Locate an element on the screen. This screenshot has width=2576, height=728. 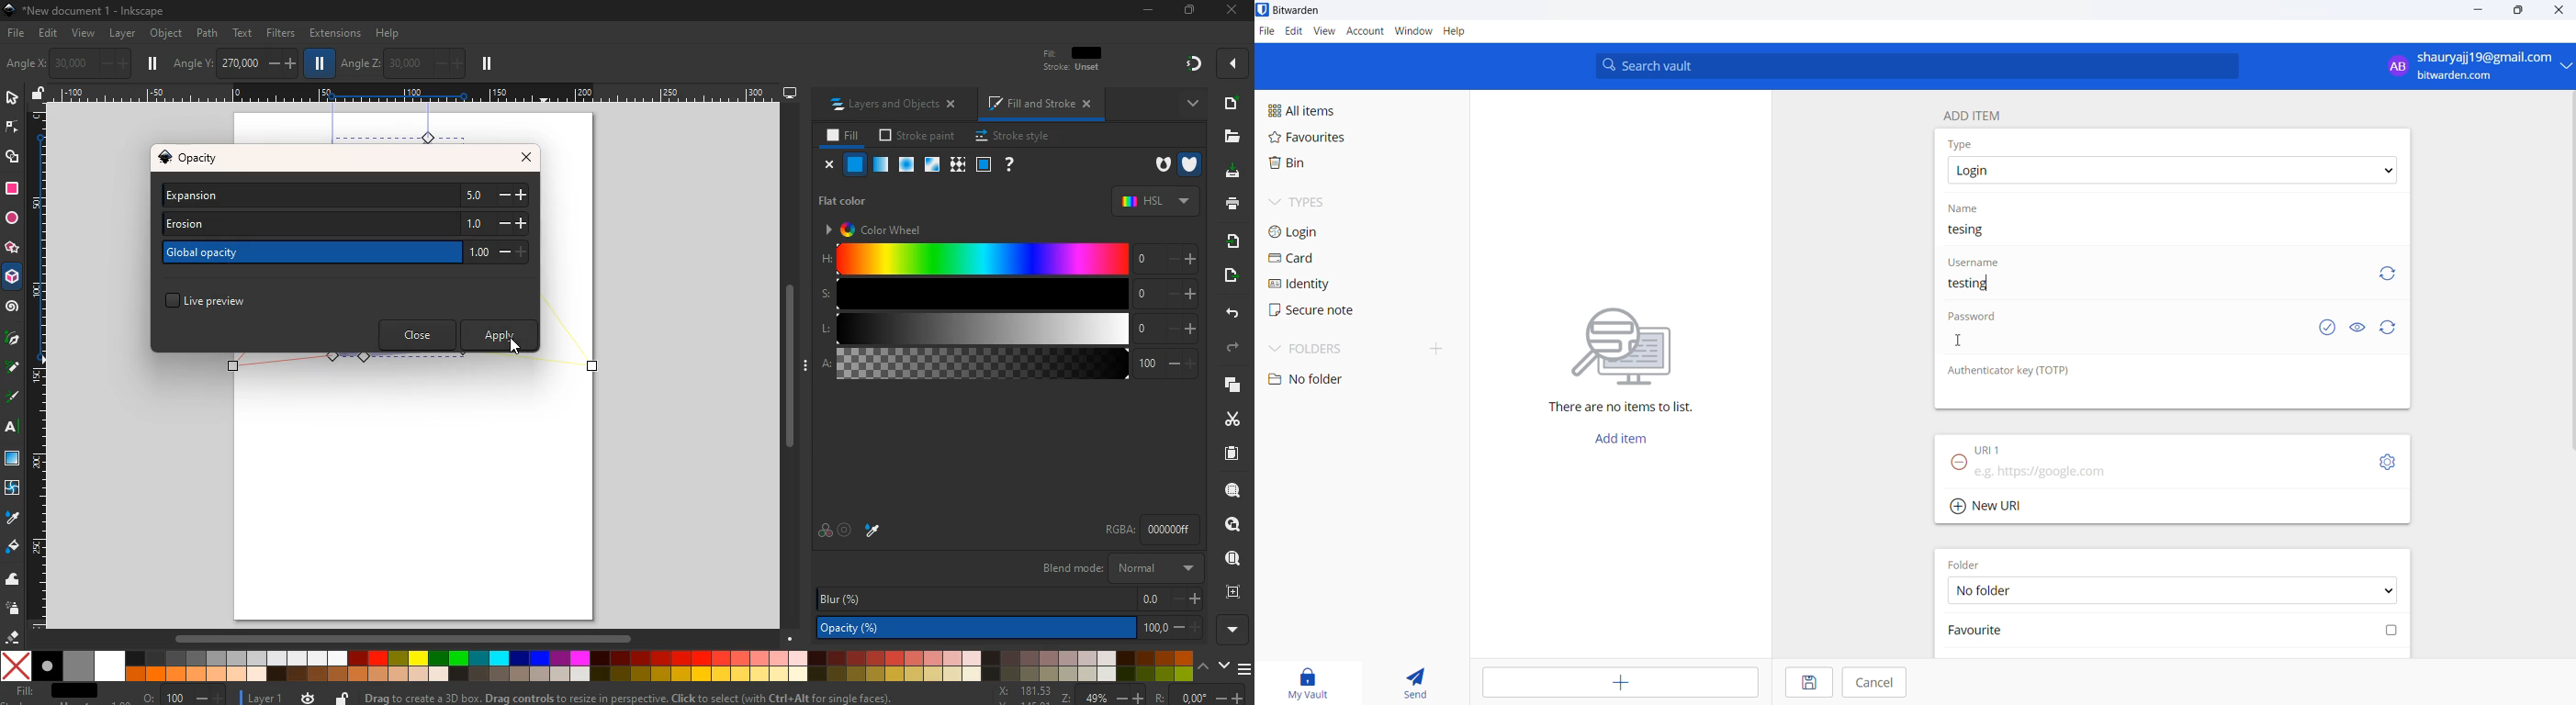
Cursor is located at coordinates (515, 344).